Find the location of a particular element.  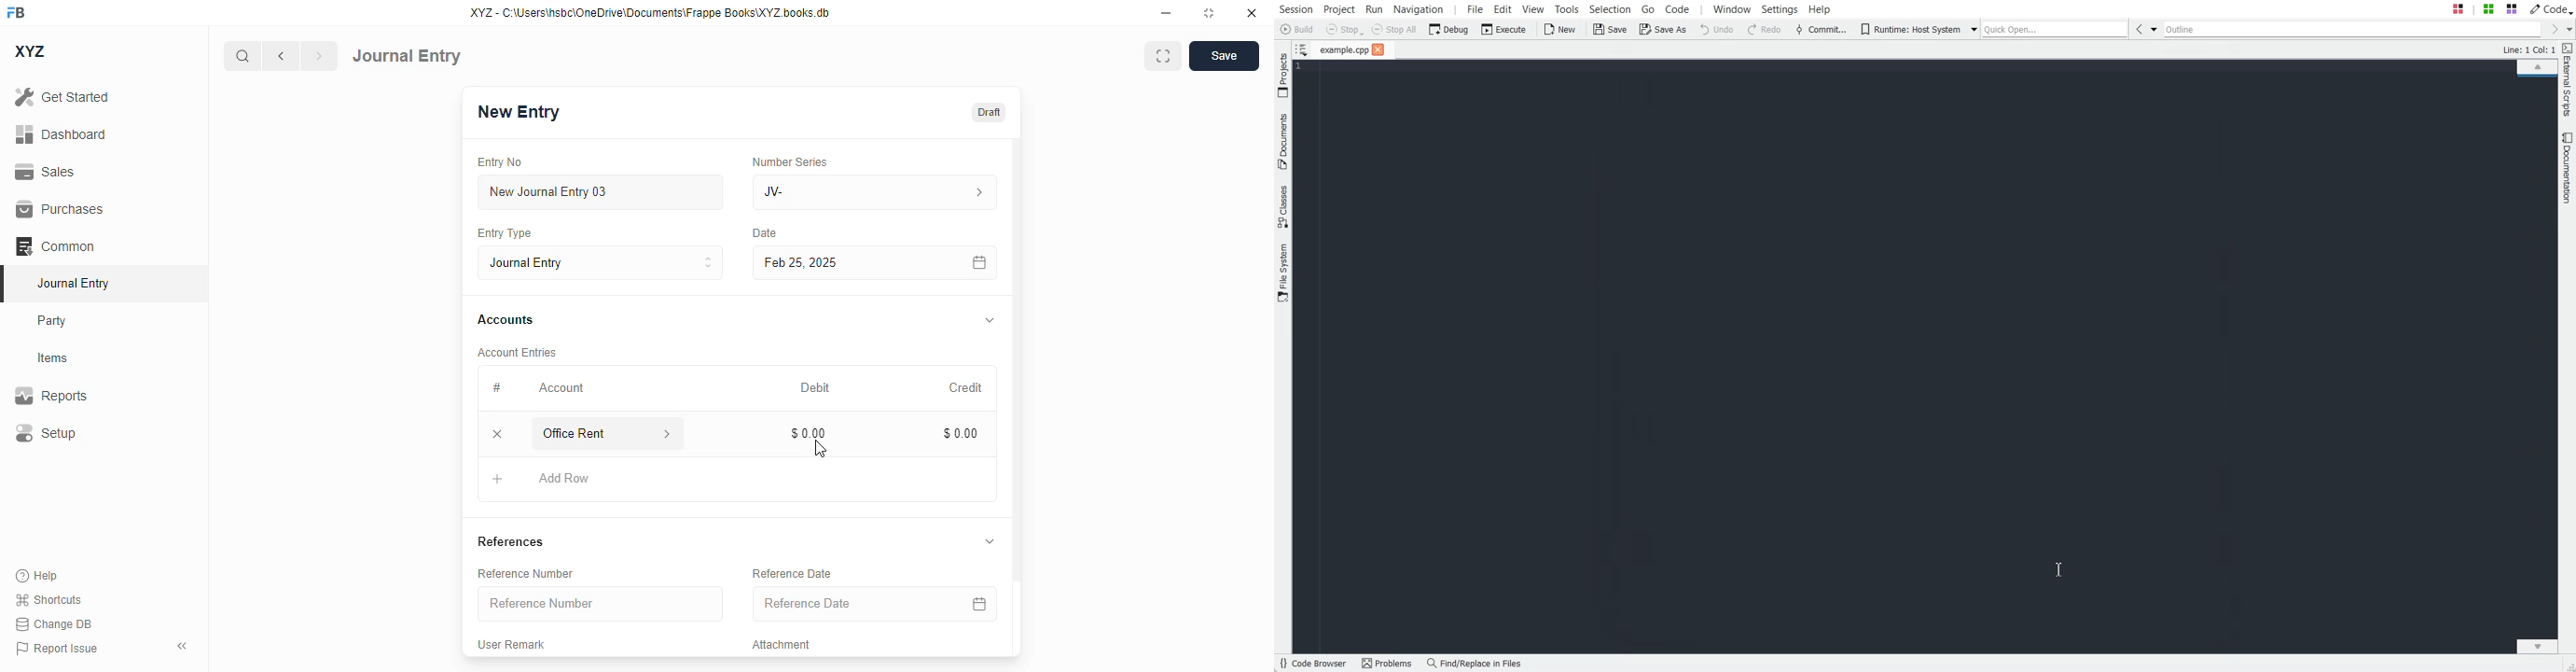

number series information is located at coordinates (977, 193).